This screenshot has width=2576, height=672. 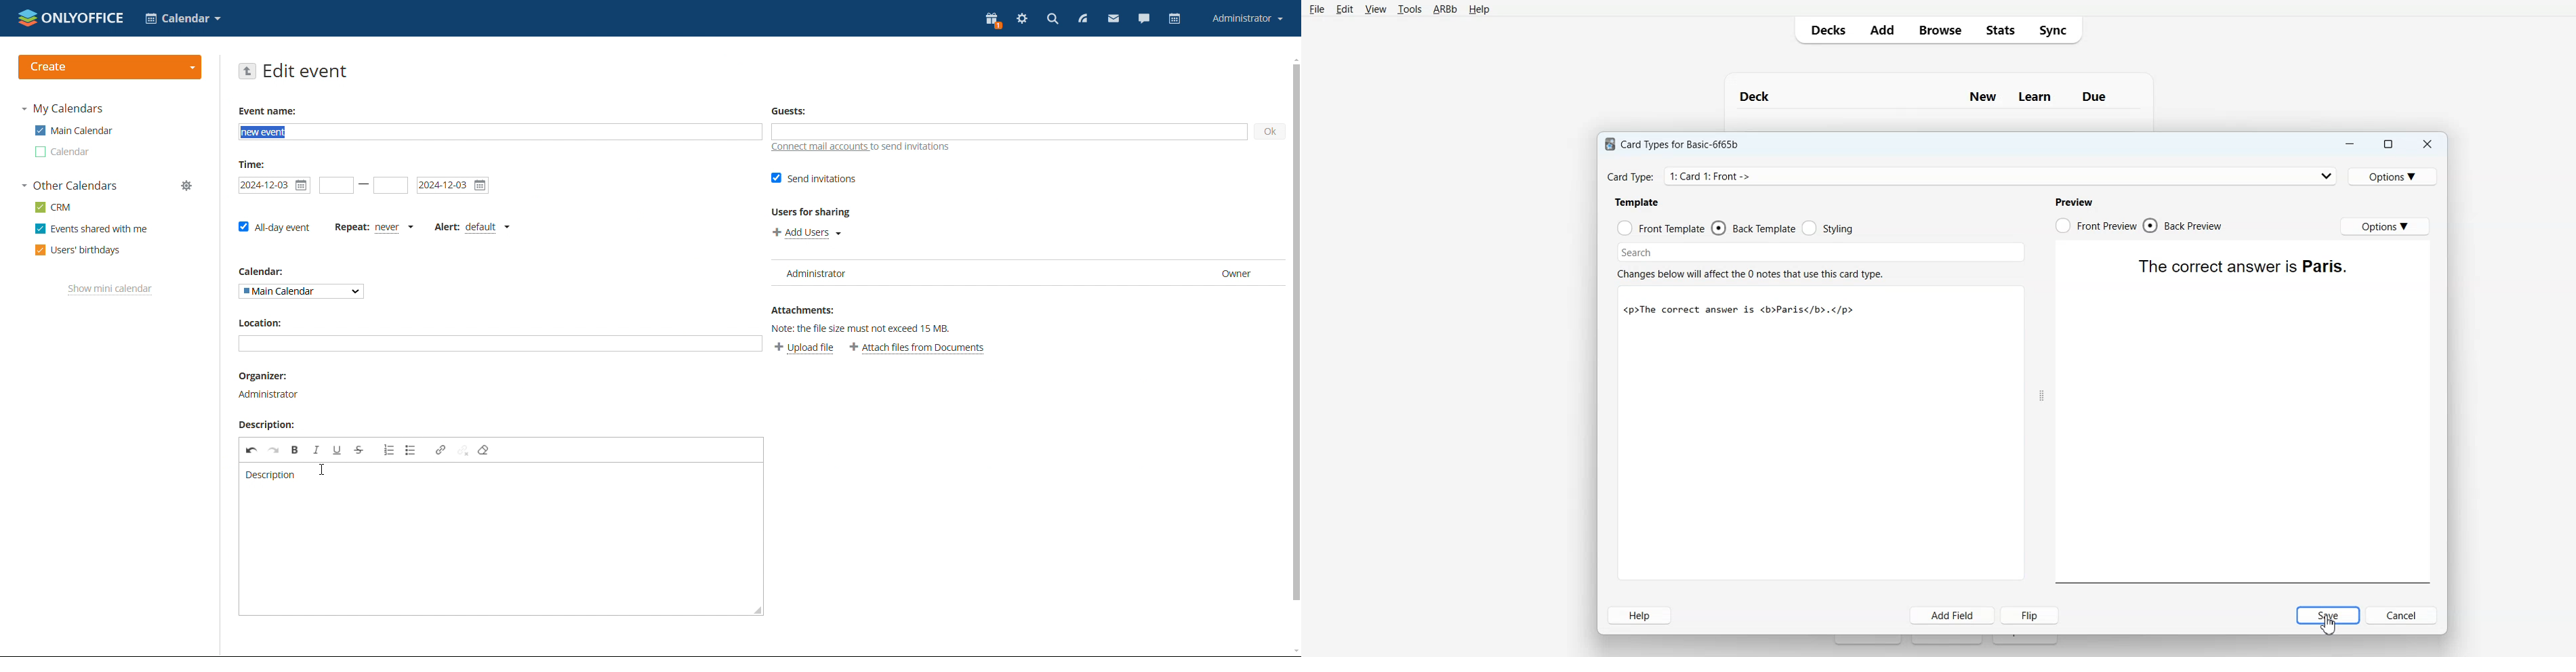 I want to click on Card Type, so click(x=1971, y=175).